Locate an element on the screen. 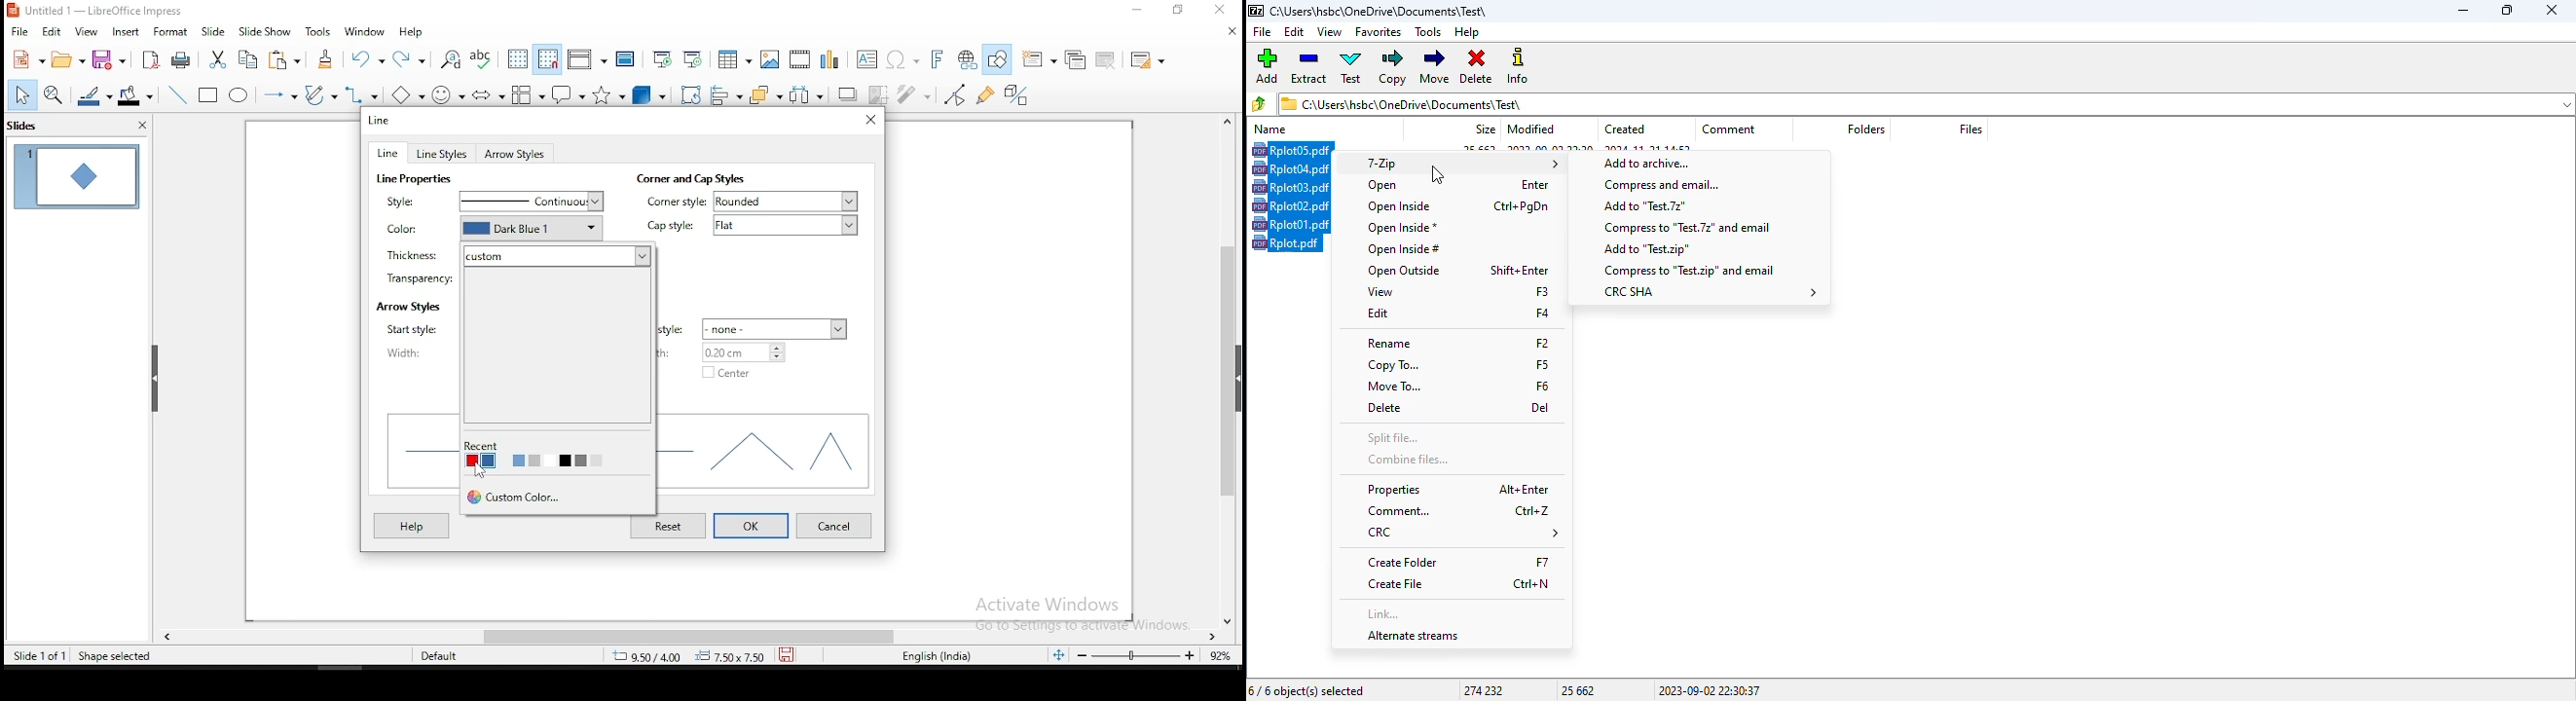 Image resolution: width=2576 pixels, height=728 pixels. open inside* is located at coordinates (1403, 228).